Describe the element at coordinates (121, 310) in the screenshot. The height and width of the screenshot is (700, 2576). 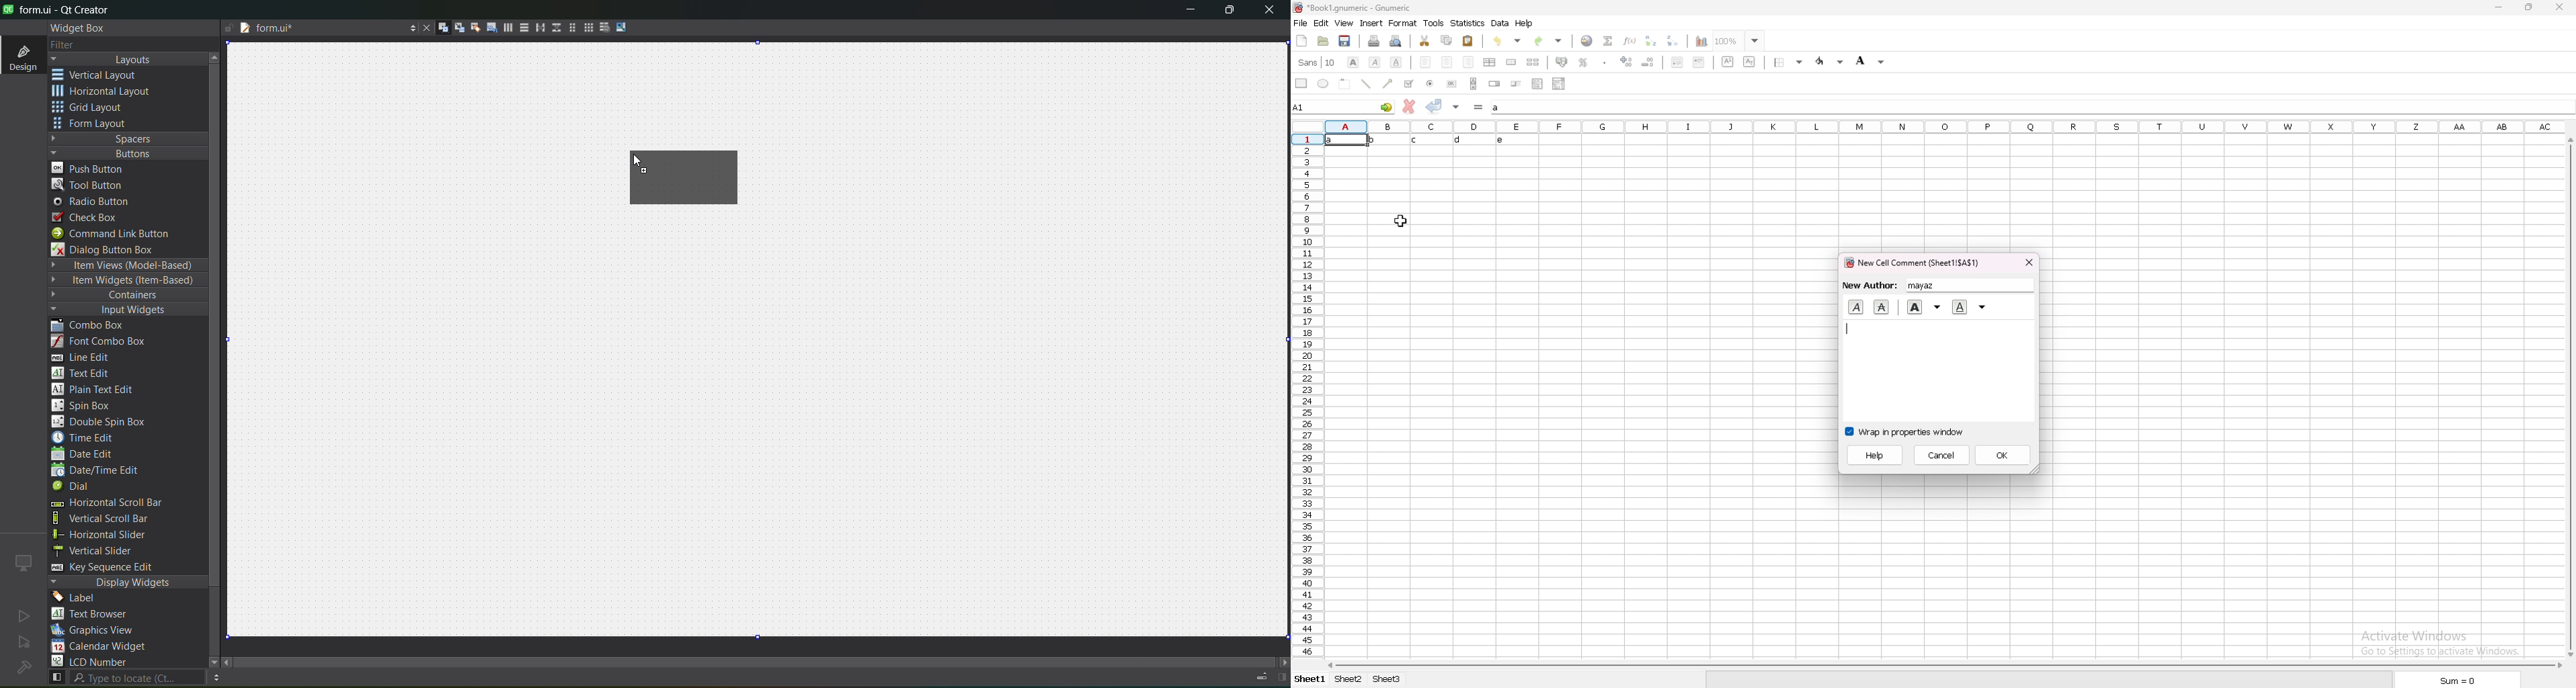
I see `input widgets` at that location.